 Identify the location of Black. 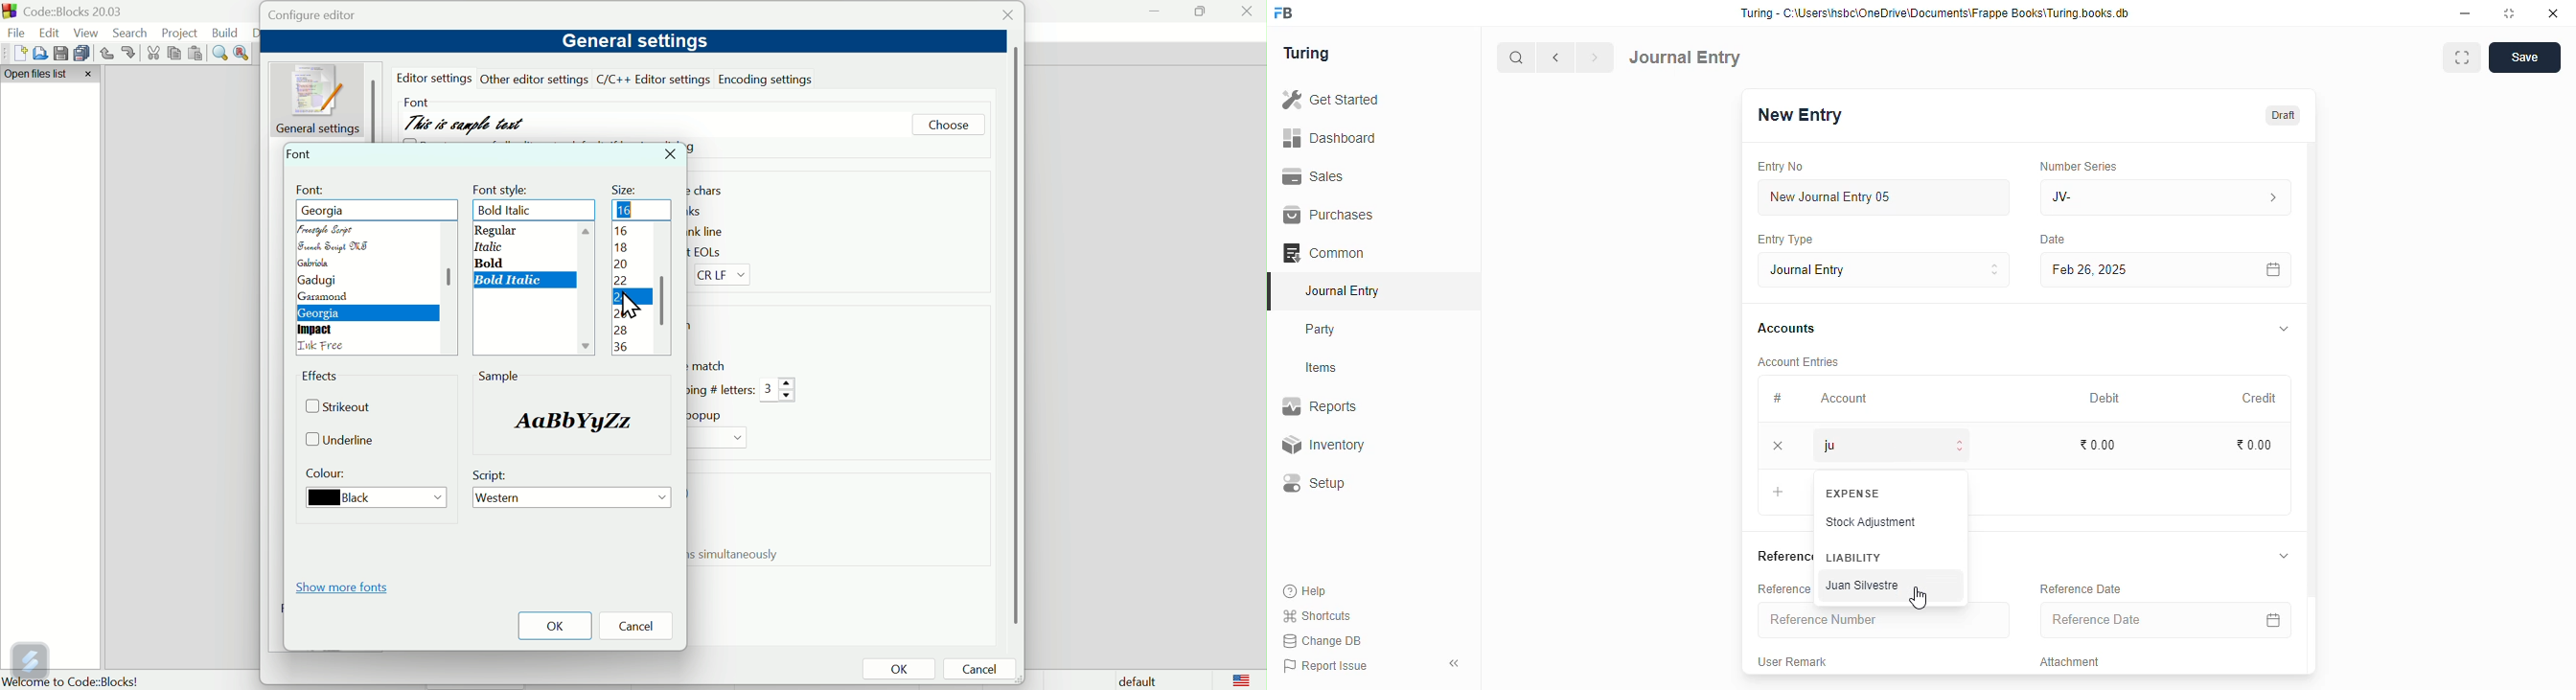
(370, 499).